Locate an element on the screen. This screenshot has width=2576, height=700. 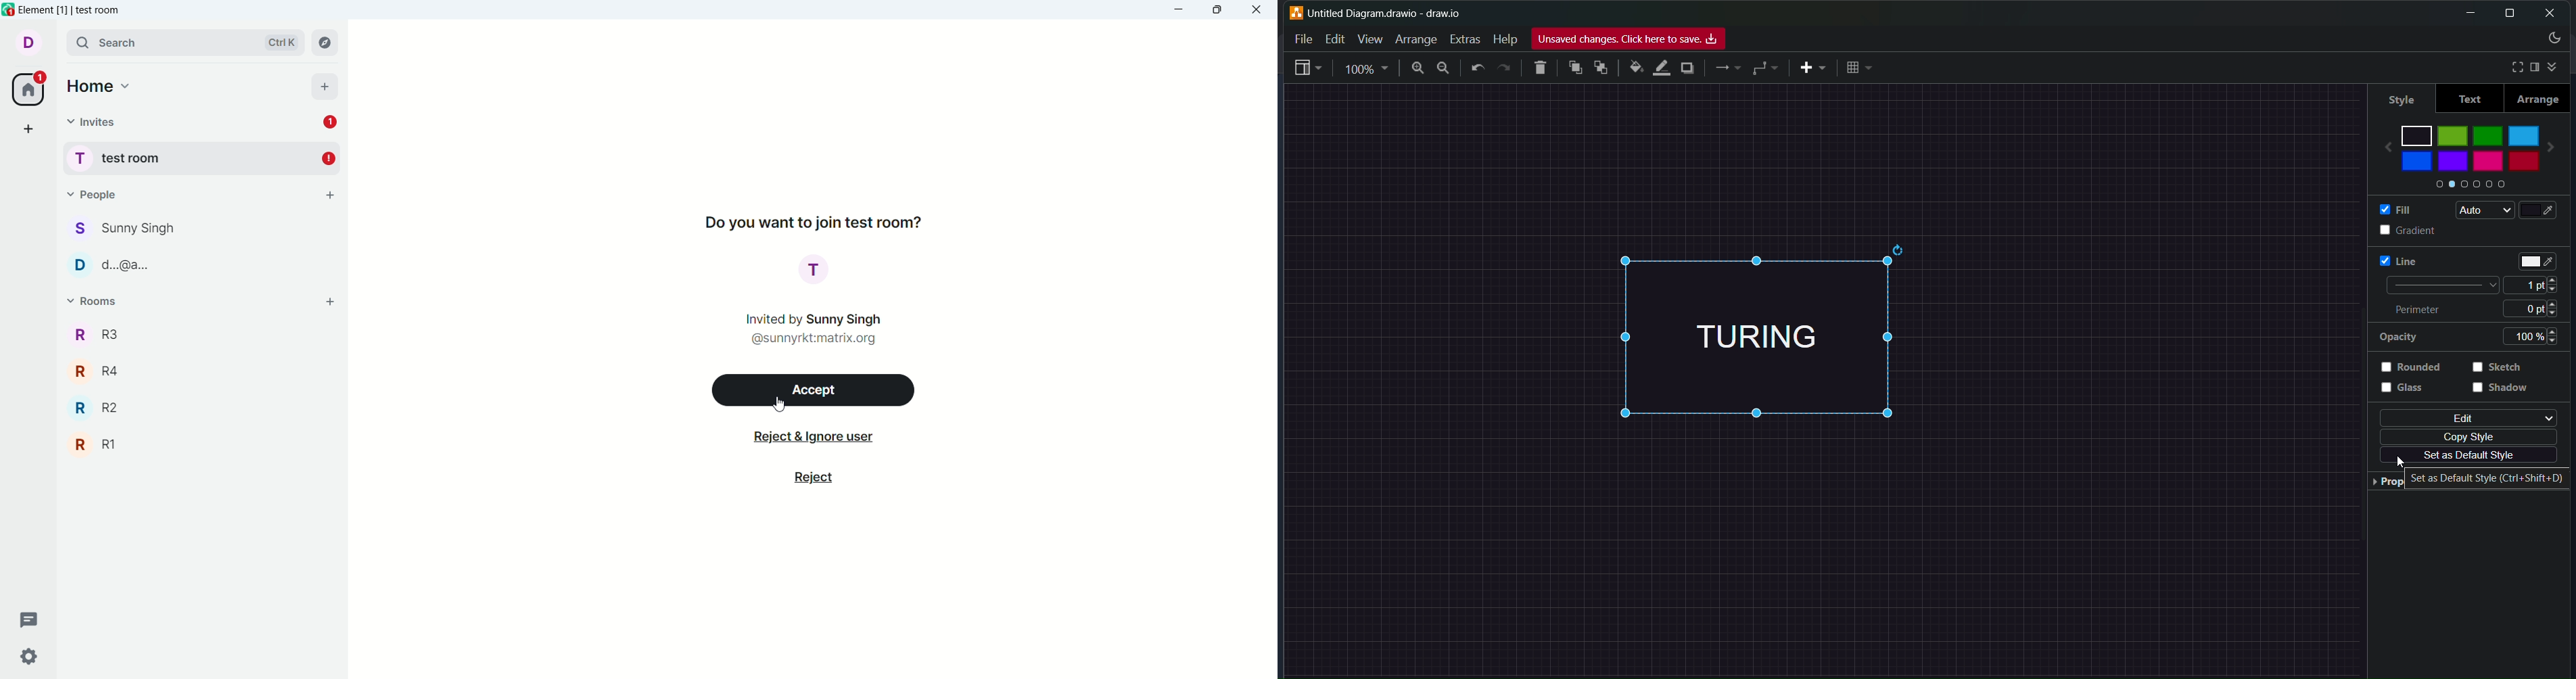
text is located at coordinates (813, 220).